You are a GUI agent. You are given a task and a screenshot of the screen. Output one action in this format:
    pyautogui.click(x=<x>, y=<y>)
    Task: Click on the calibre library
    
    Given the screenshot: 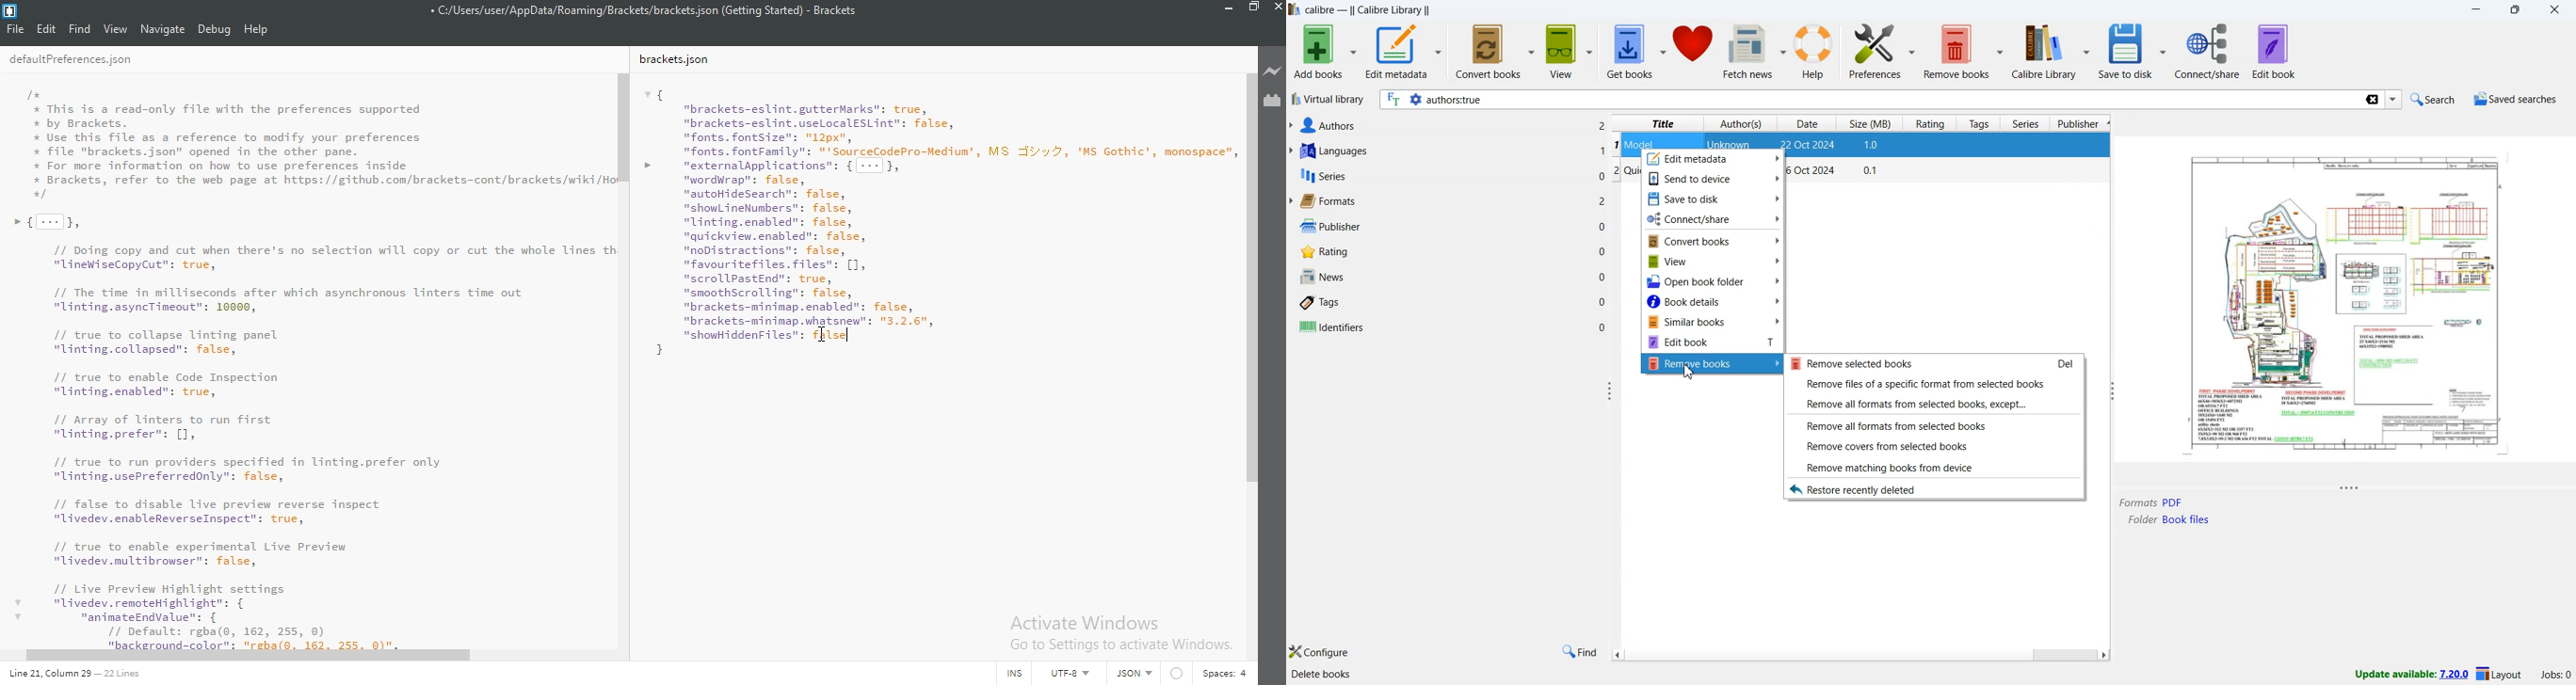 What is the action you would take?
    pyautogui.click(x=2054, y=51)
    